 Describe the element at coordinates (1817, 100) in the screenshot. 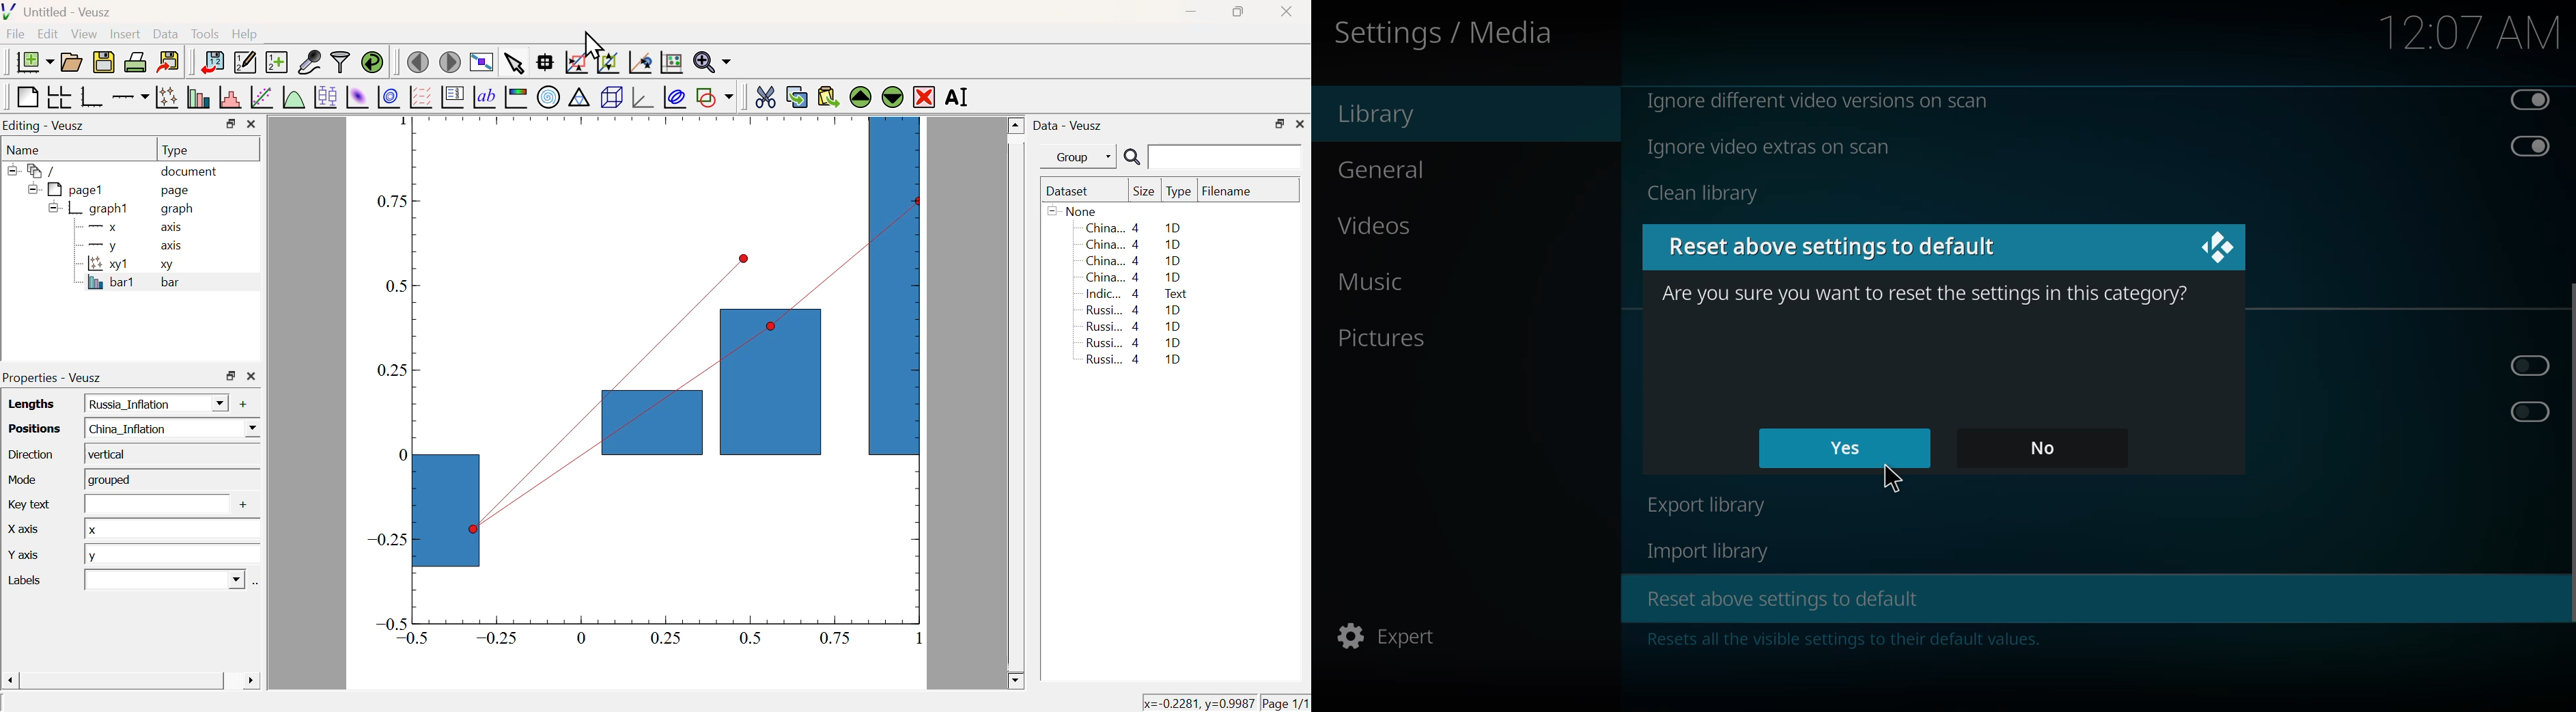

I see `ignore` at that location.